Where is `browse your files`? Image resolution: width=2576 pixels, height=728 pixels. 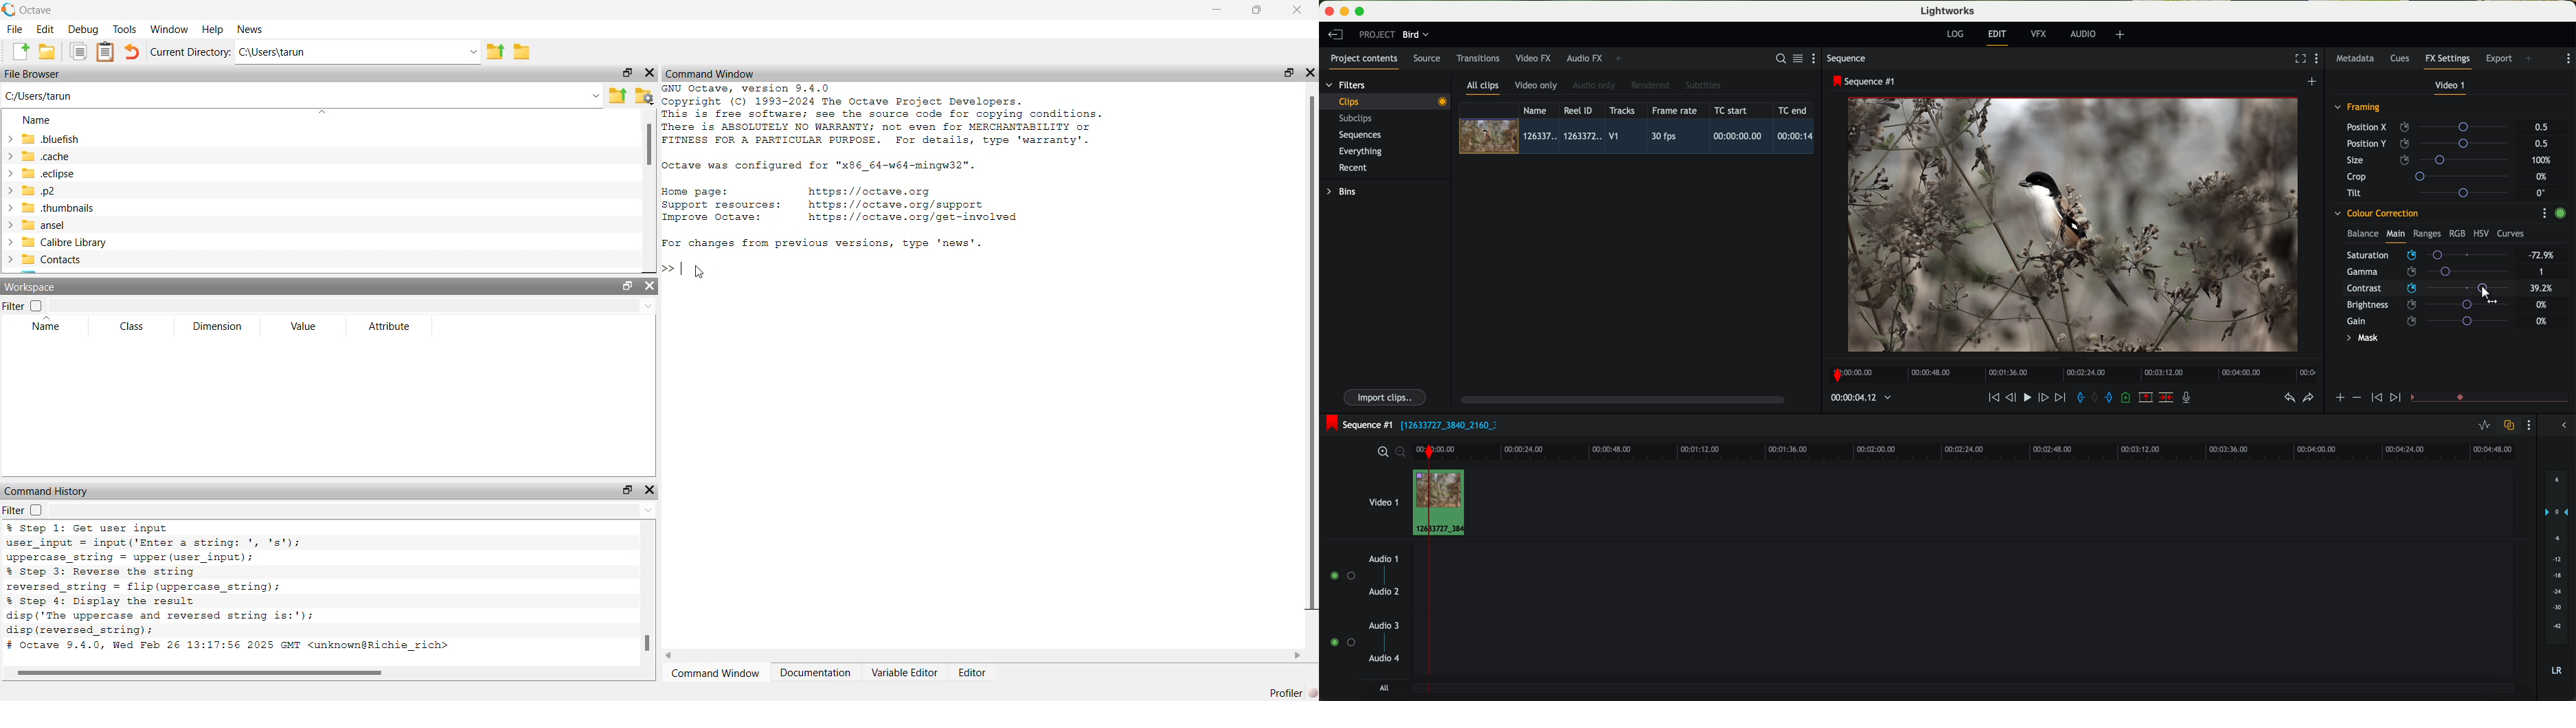
browse your files is located at coordinates (645, 96).